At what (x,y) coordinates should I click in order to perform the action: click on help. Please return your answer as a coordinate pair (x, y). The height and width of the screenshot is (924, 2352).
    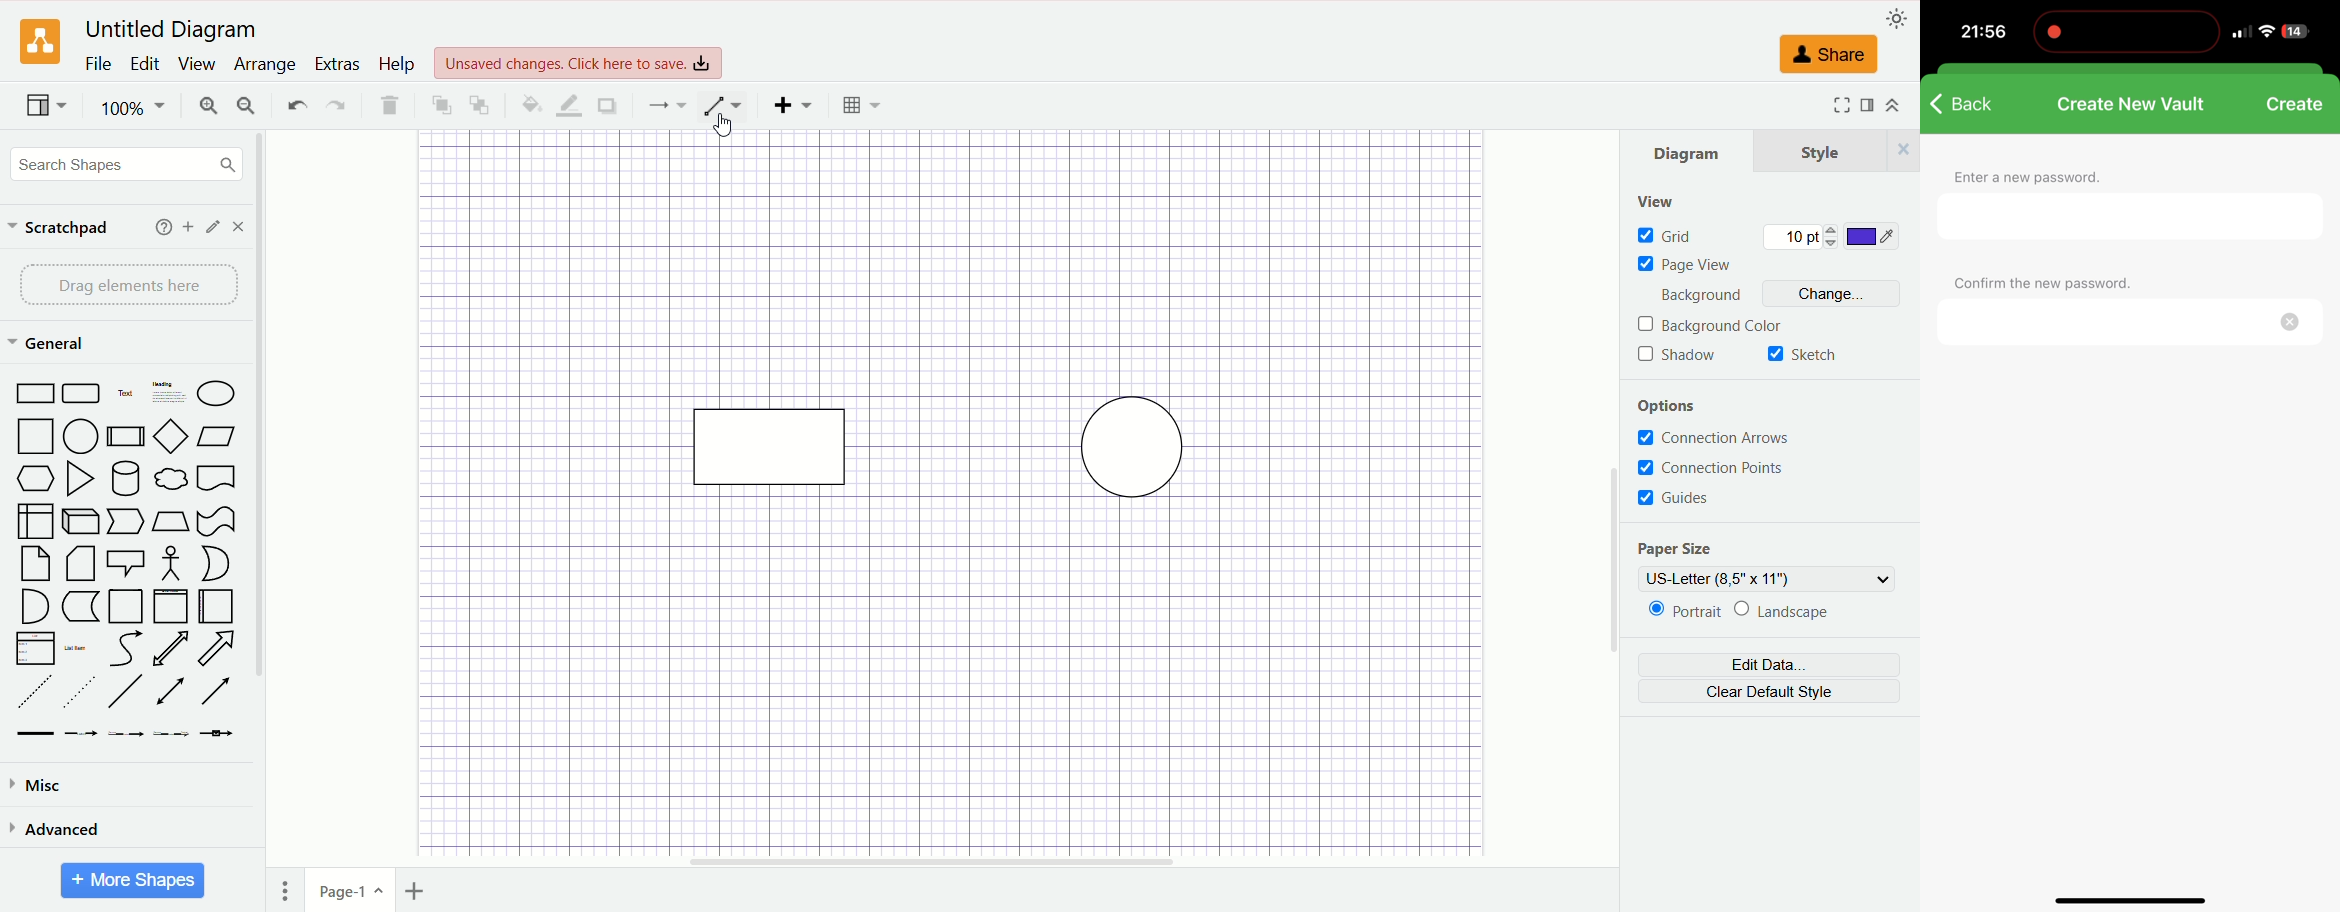
    Looking at the image, I should click on (160, 227).